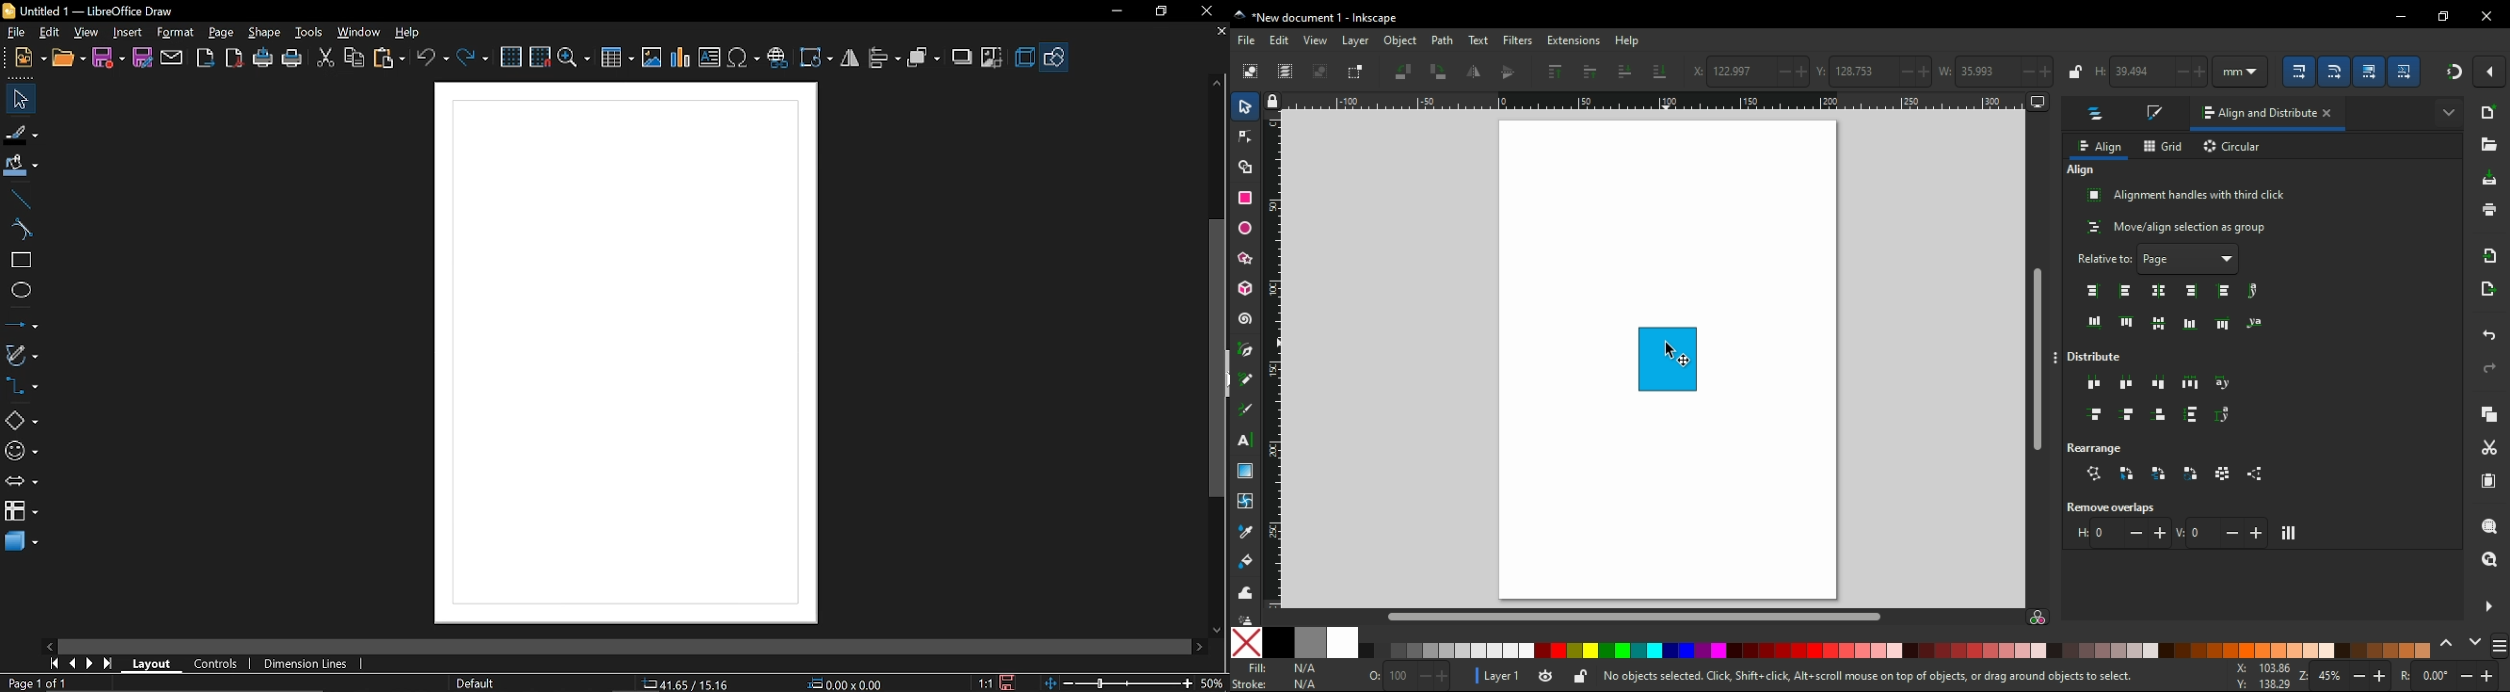  What do you see at coordinates (309, 33) in the screenshot?
I see `tools` at bounding box center [309, 33].